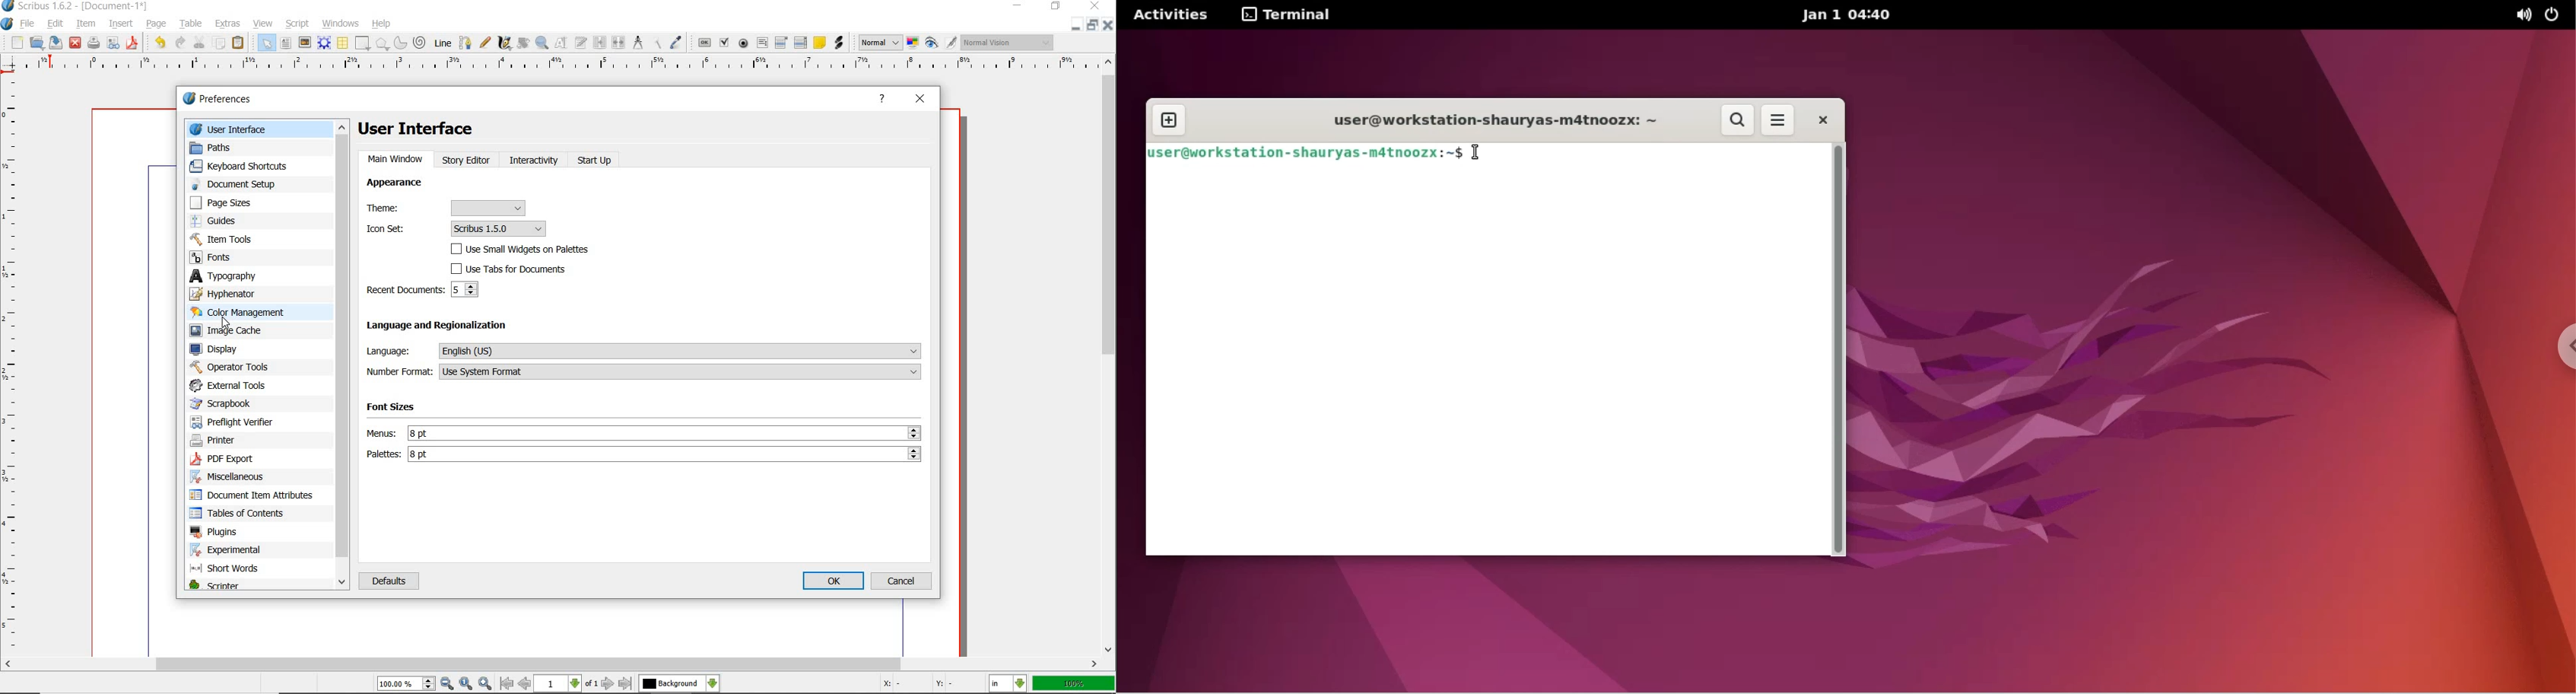 The image size is (2576, 700). I want to click on close, so click(1096, 7).